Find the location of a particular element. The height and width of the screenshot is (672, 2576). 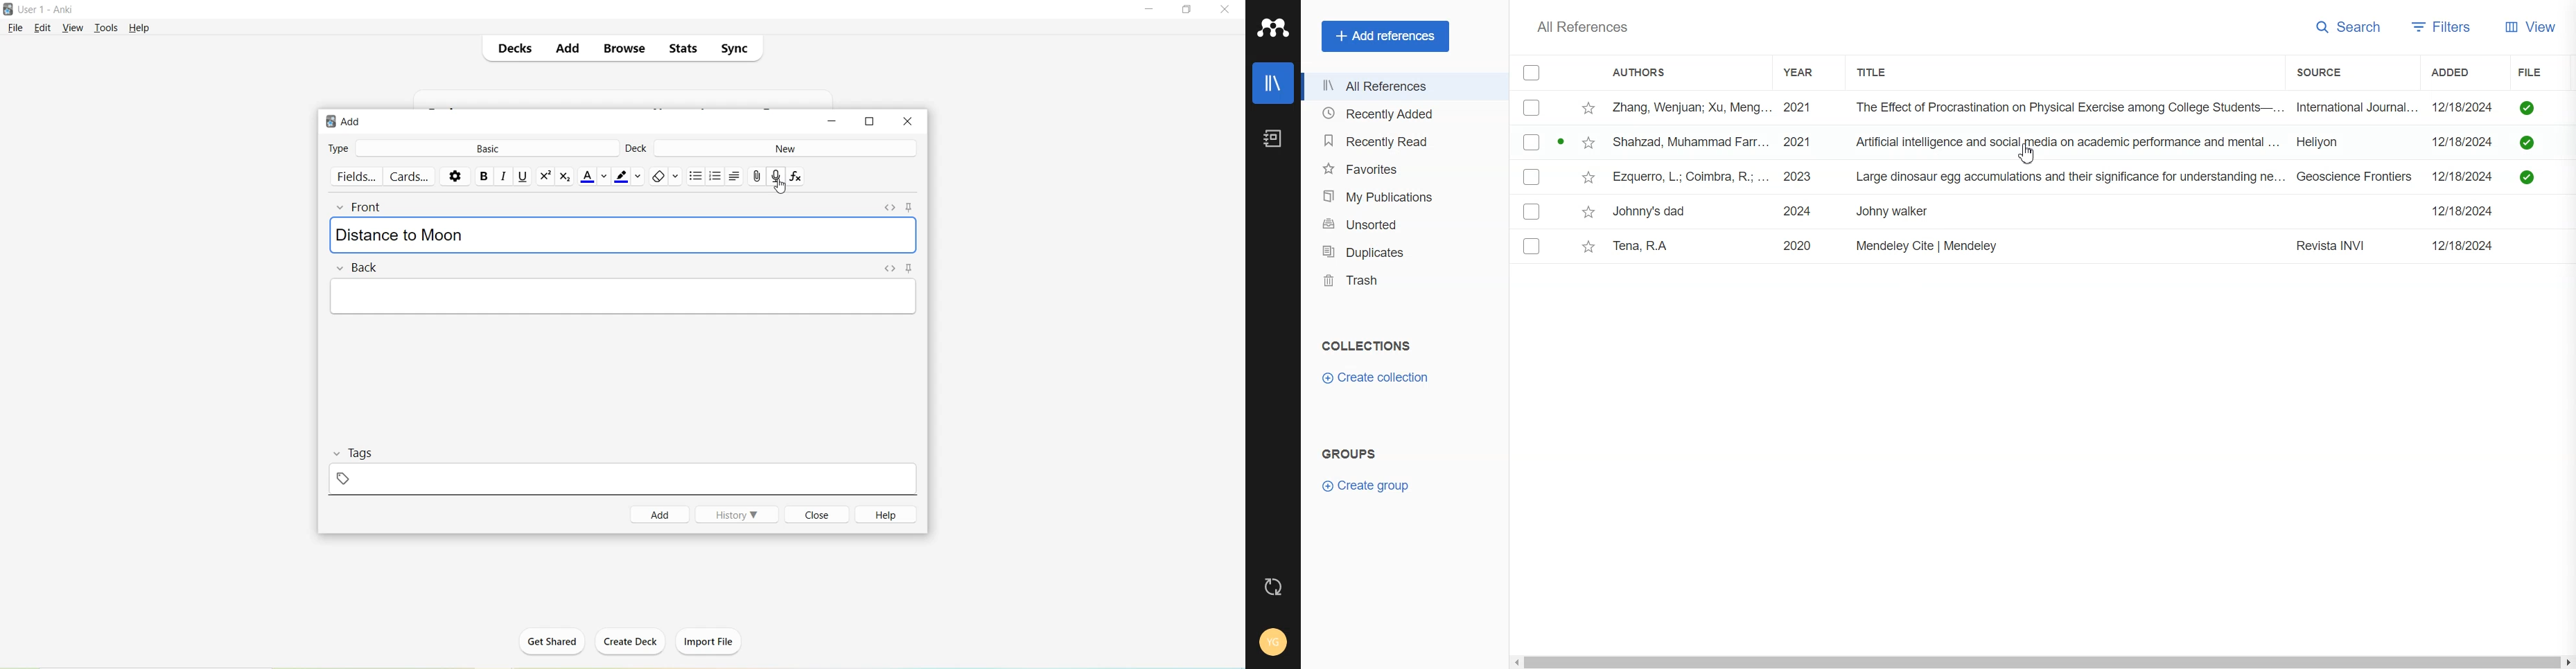

Create Deck is located at coordinates (625, 641).